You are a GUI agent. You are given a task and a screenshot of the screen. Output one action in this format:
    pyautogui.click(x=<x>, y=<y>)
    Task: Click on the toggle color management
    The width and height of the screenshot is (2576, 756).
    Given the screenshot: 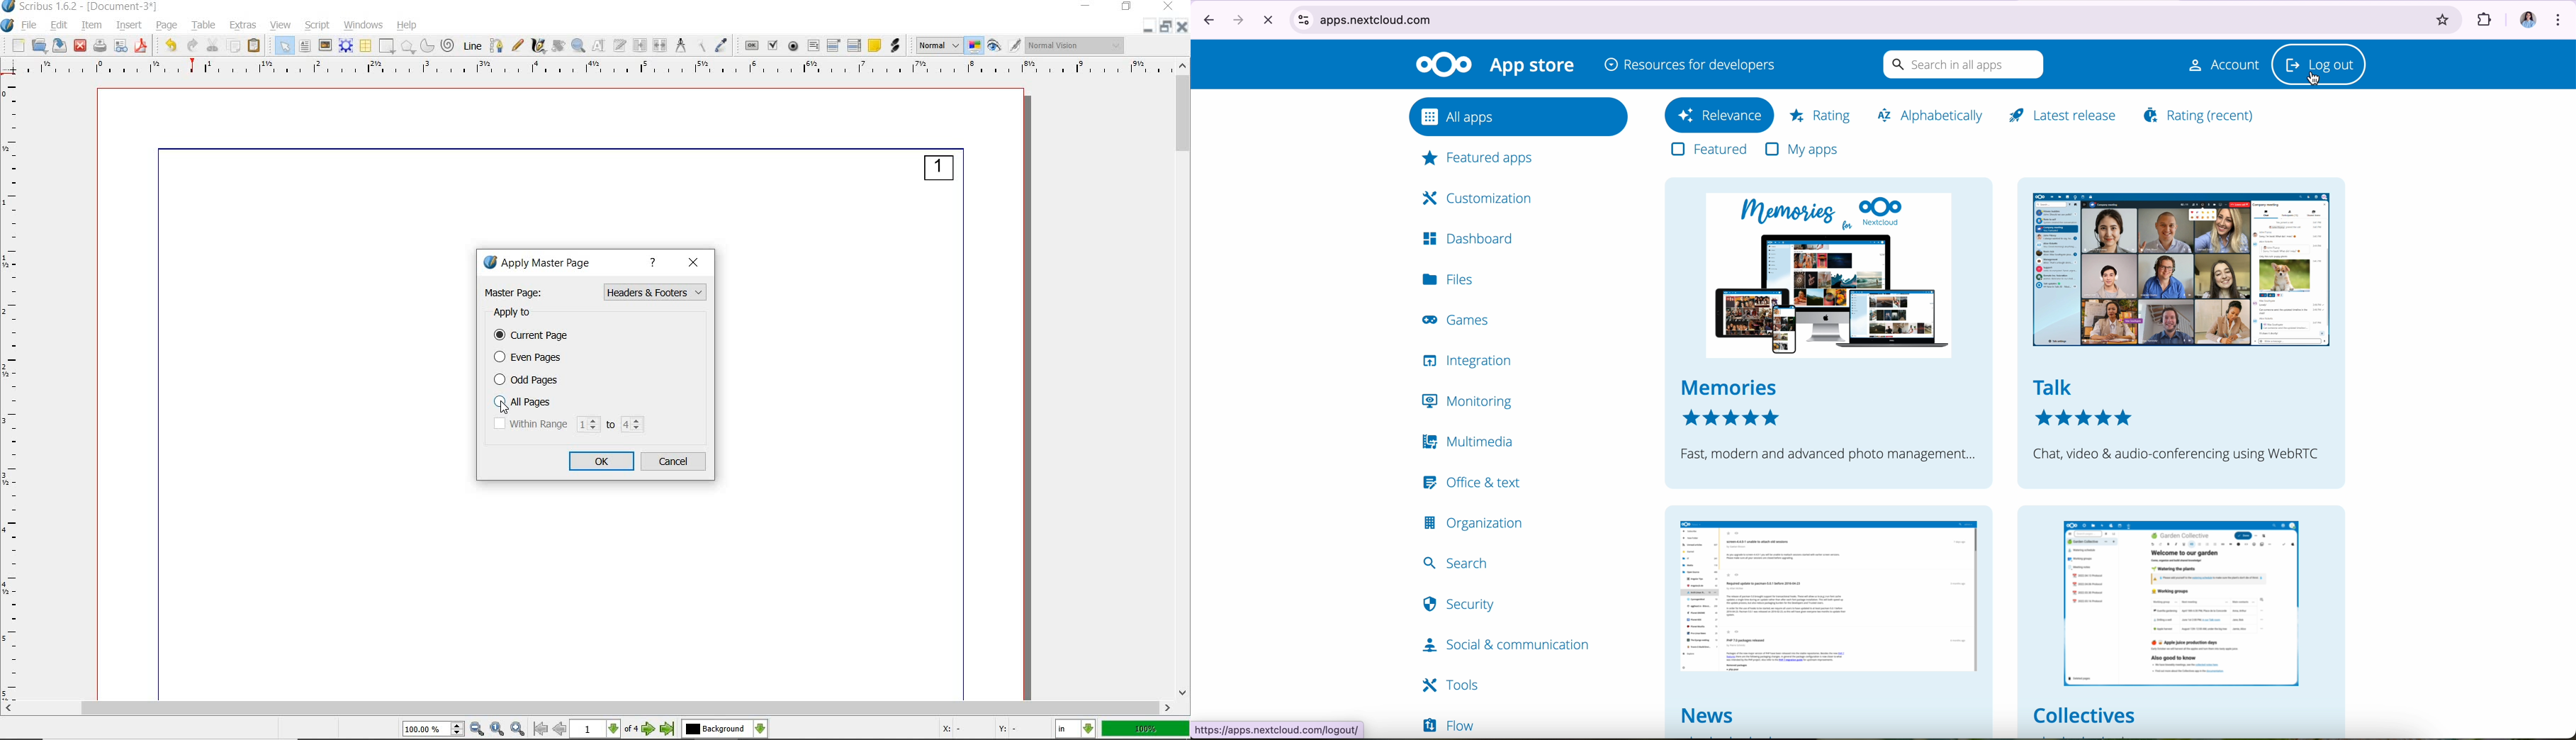 What is the action you would take?
    pyautogui.click(x=976, y=45)
    